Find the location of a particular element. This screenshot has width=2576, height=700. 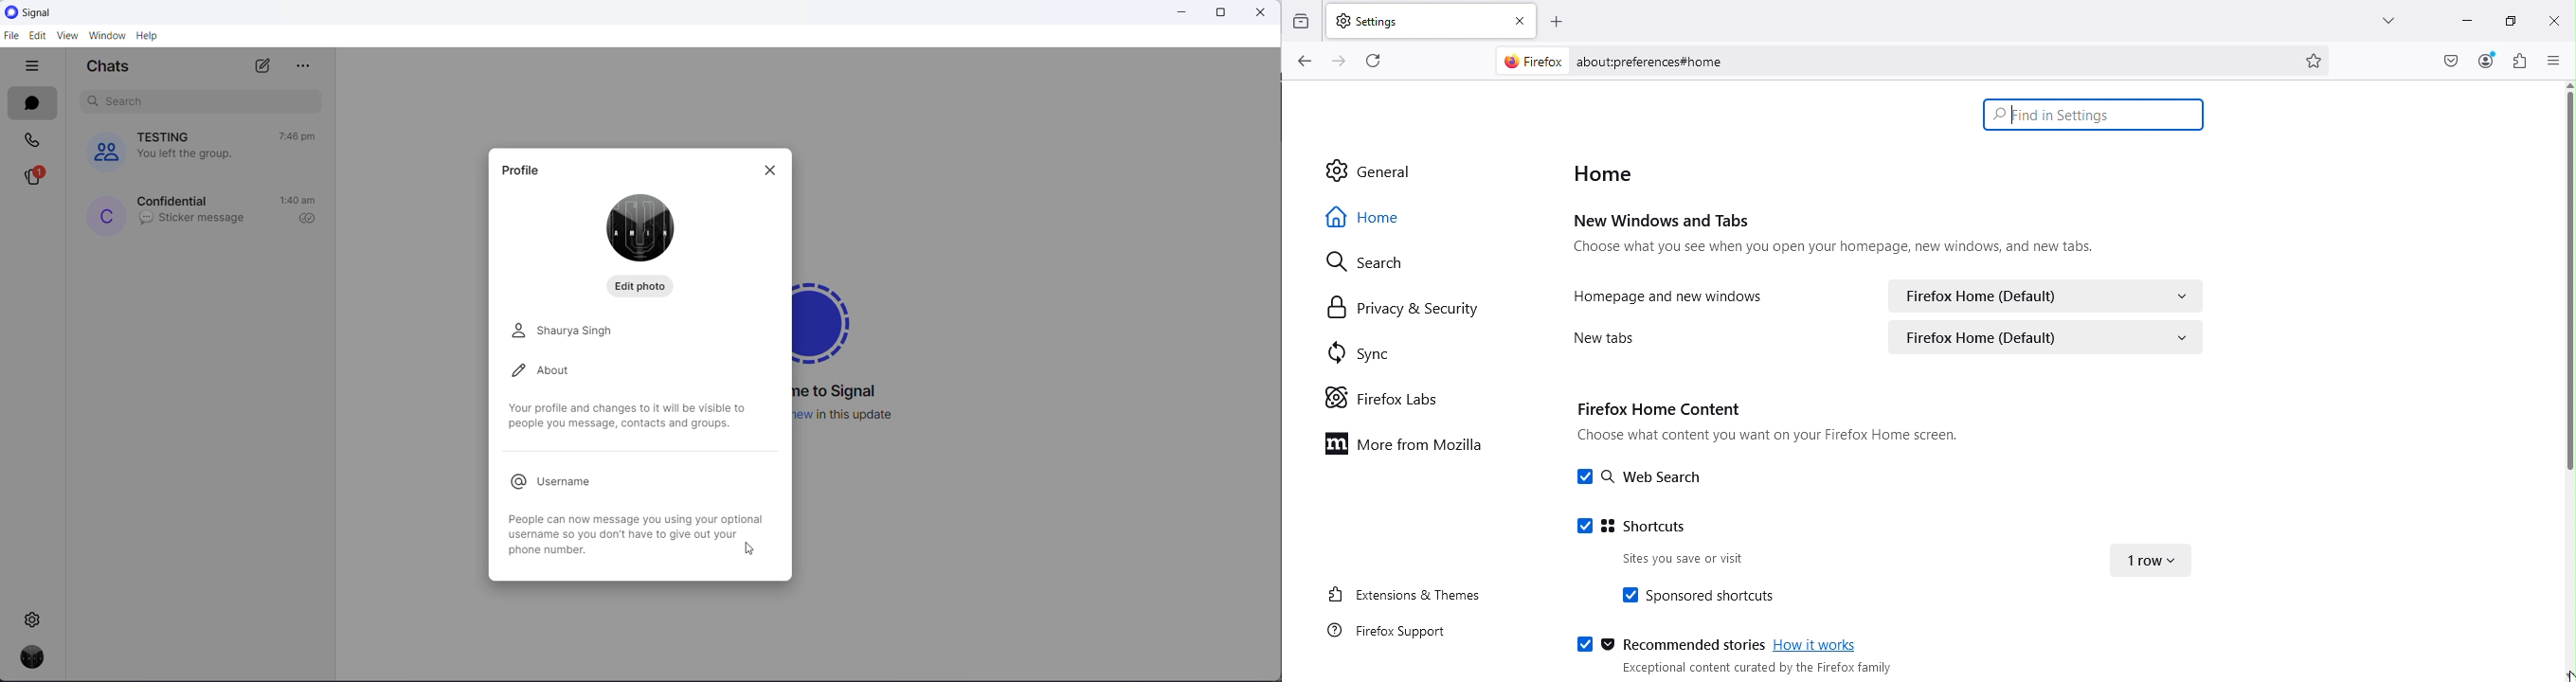

Go forward one page is located at coordinates (1337, 62).